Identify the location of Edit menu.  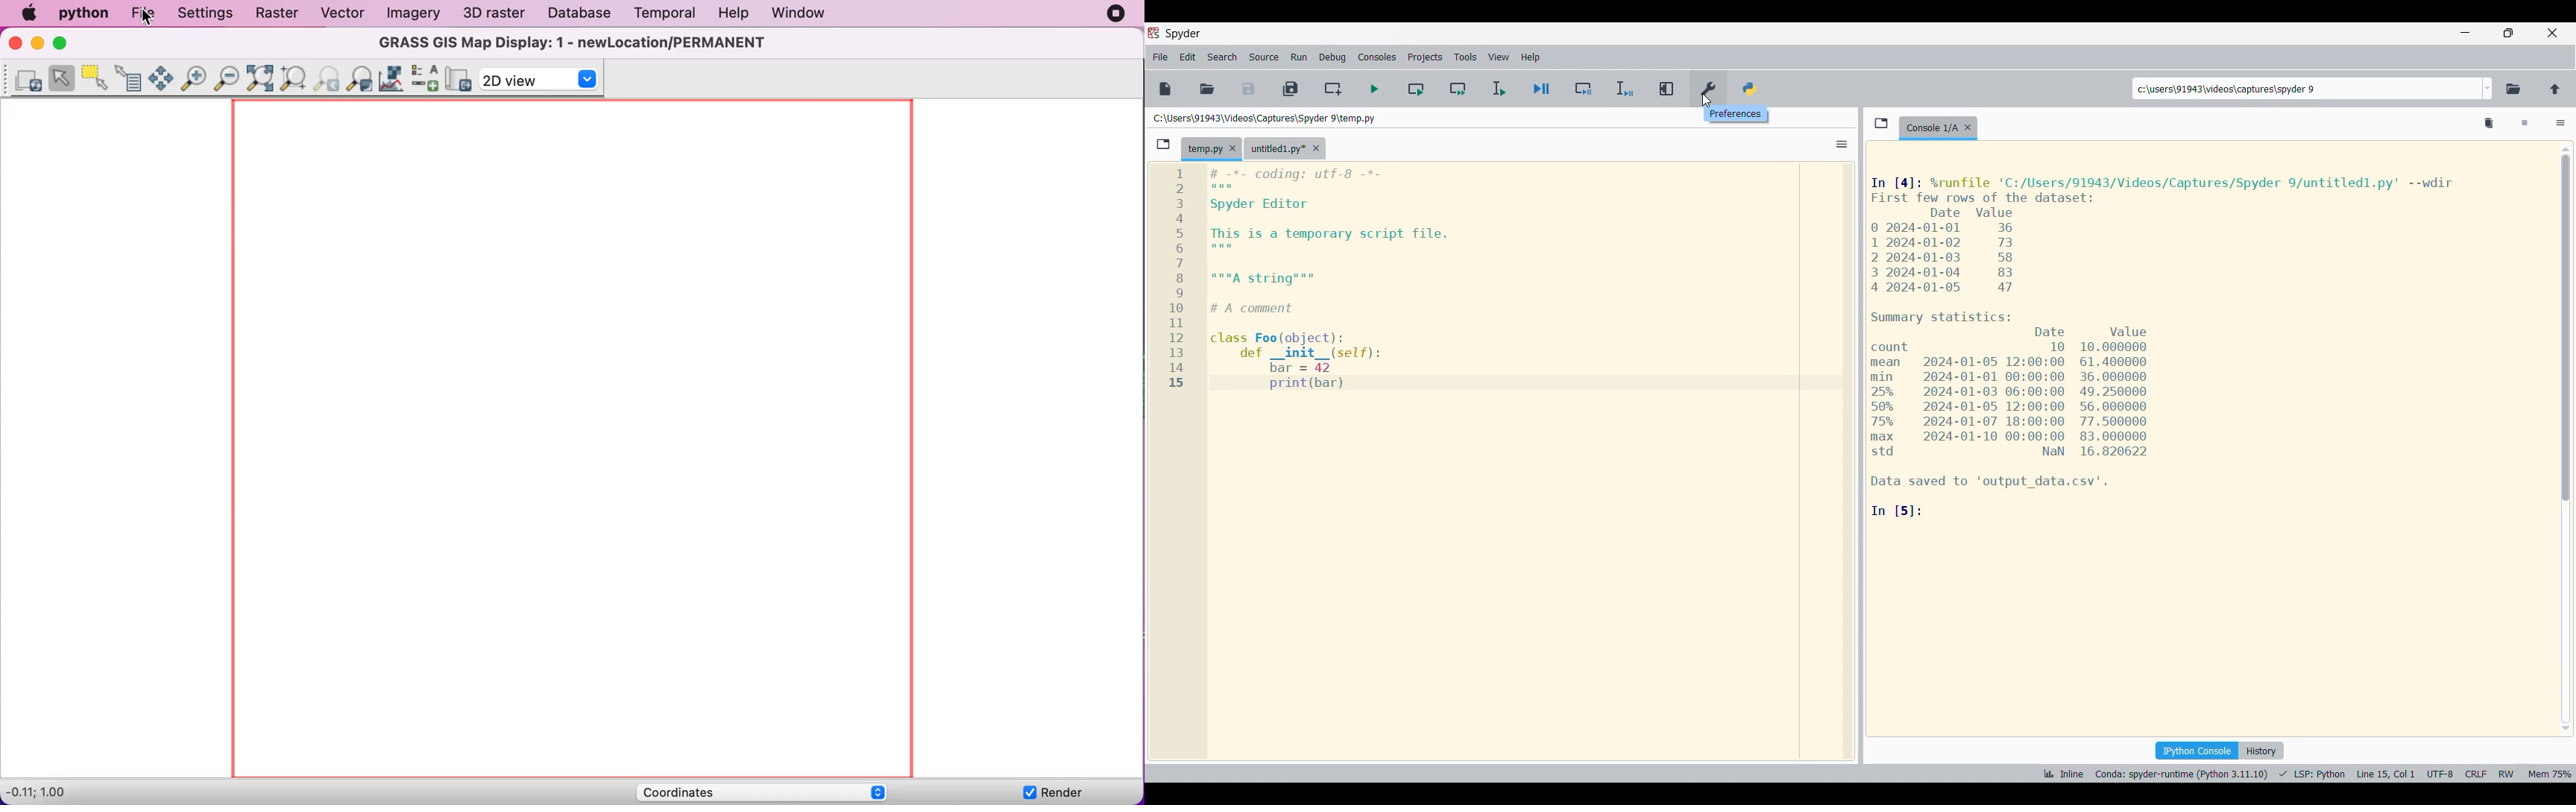
(1188, 57).